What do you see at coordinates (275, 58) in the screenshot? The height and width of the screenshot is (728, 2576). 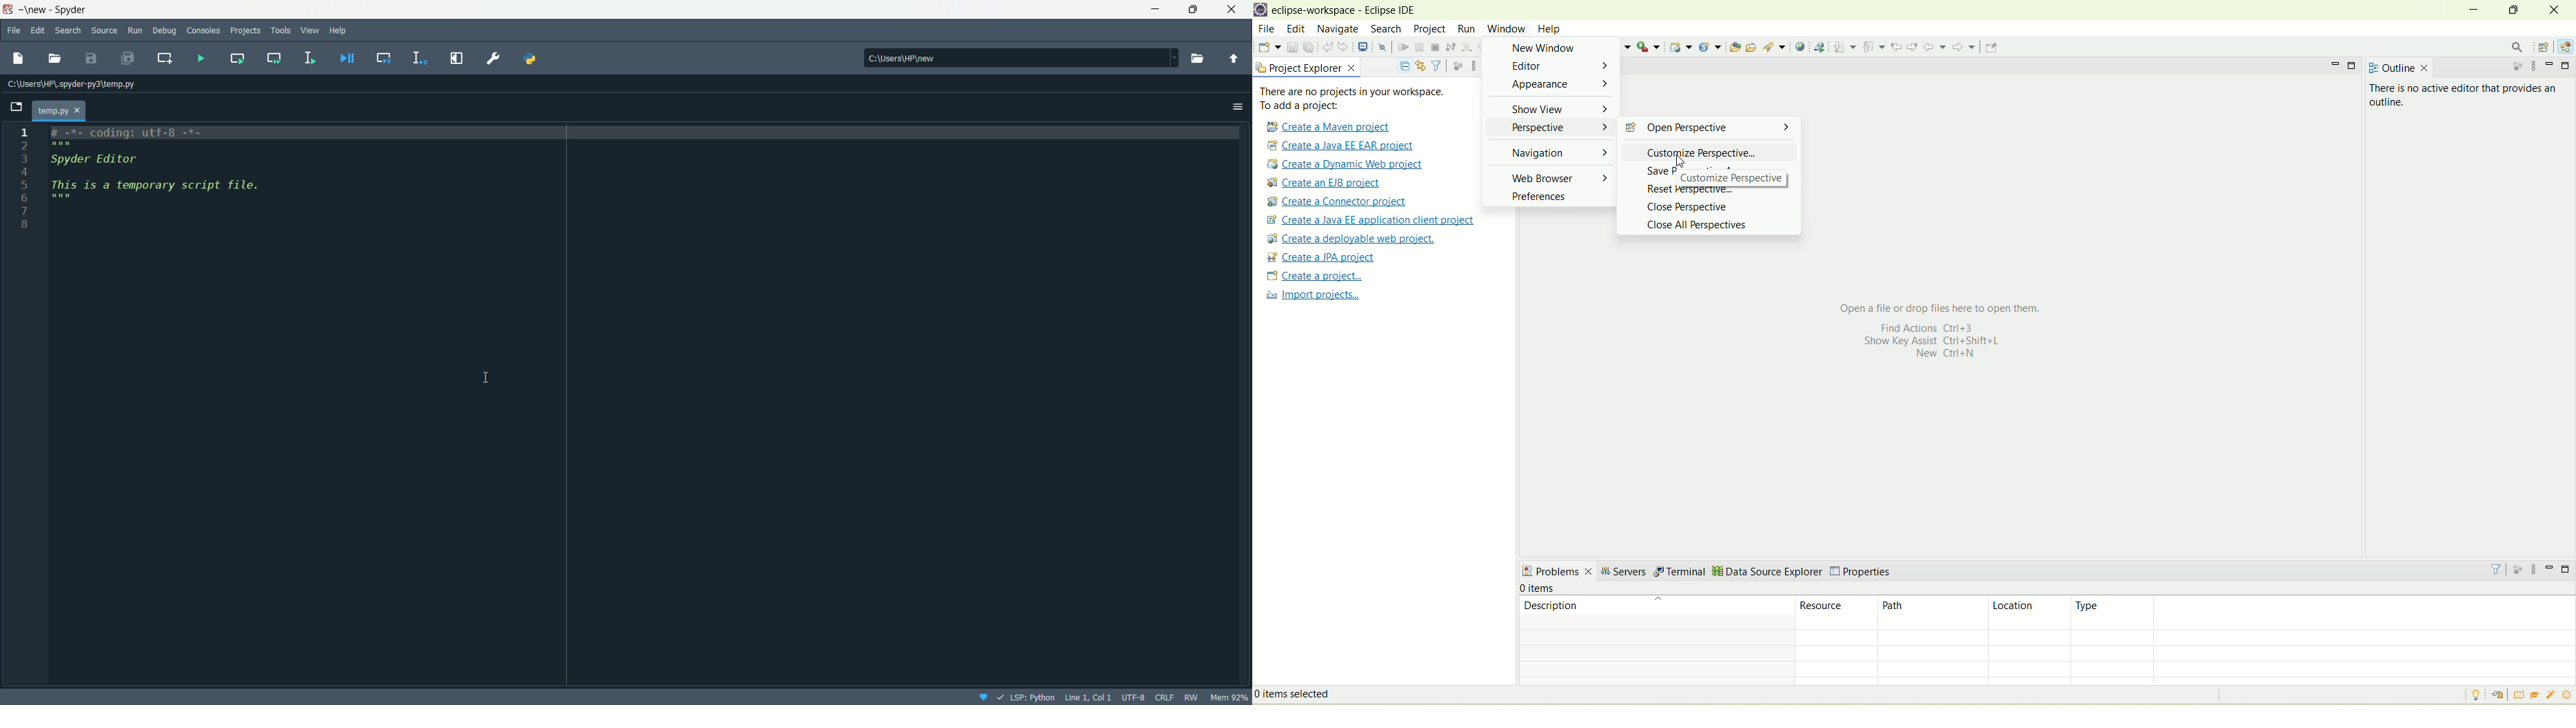 I see `Run current cell and go to the next one (Shift + Return)` at bounding box center [275, 58].